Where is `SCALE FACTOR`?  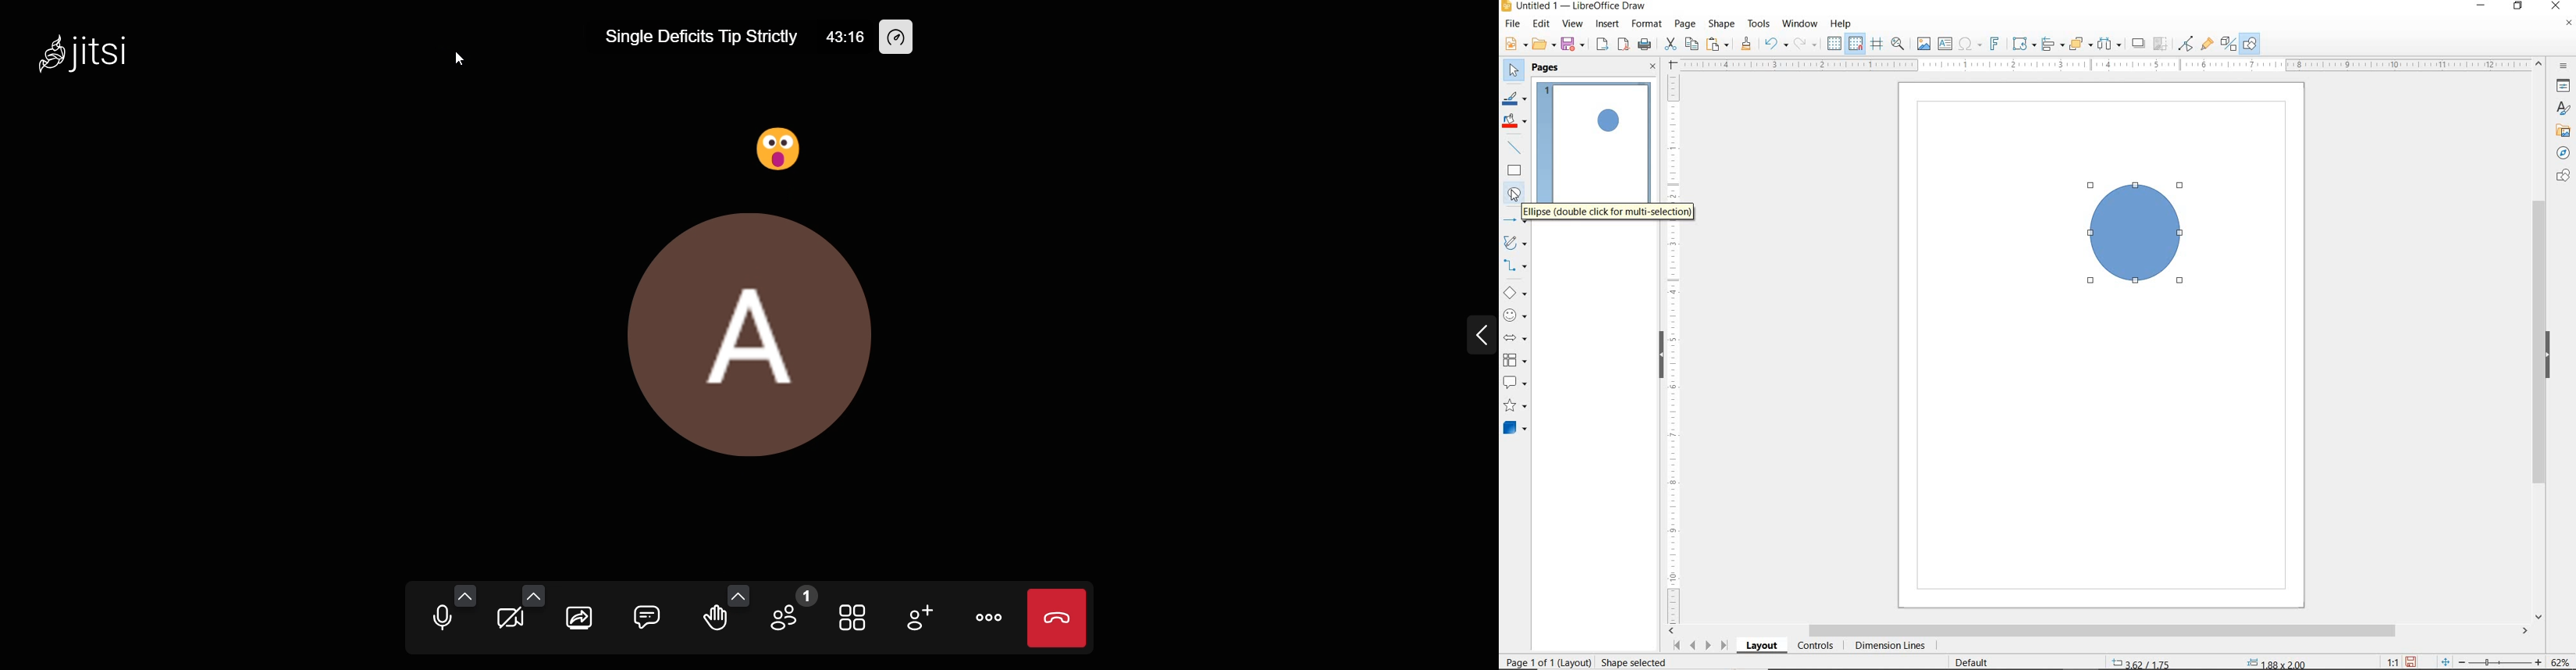 SCALE FACTOR is located at coordinates (2387, 662).